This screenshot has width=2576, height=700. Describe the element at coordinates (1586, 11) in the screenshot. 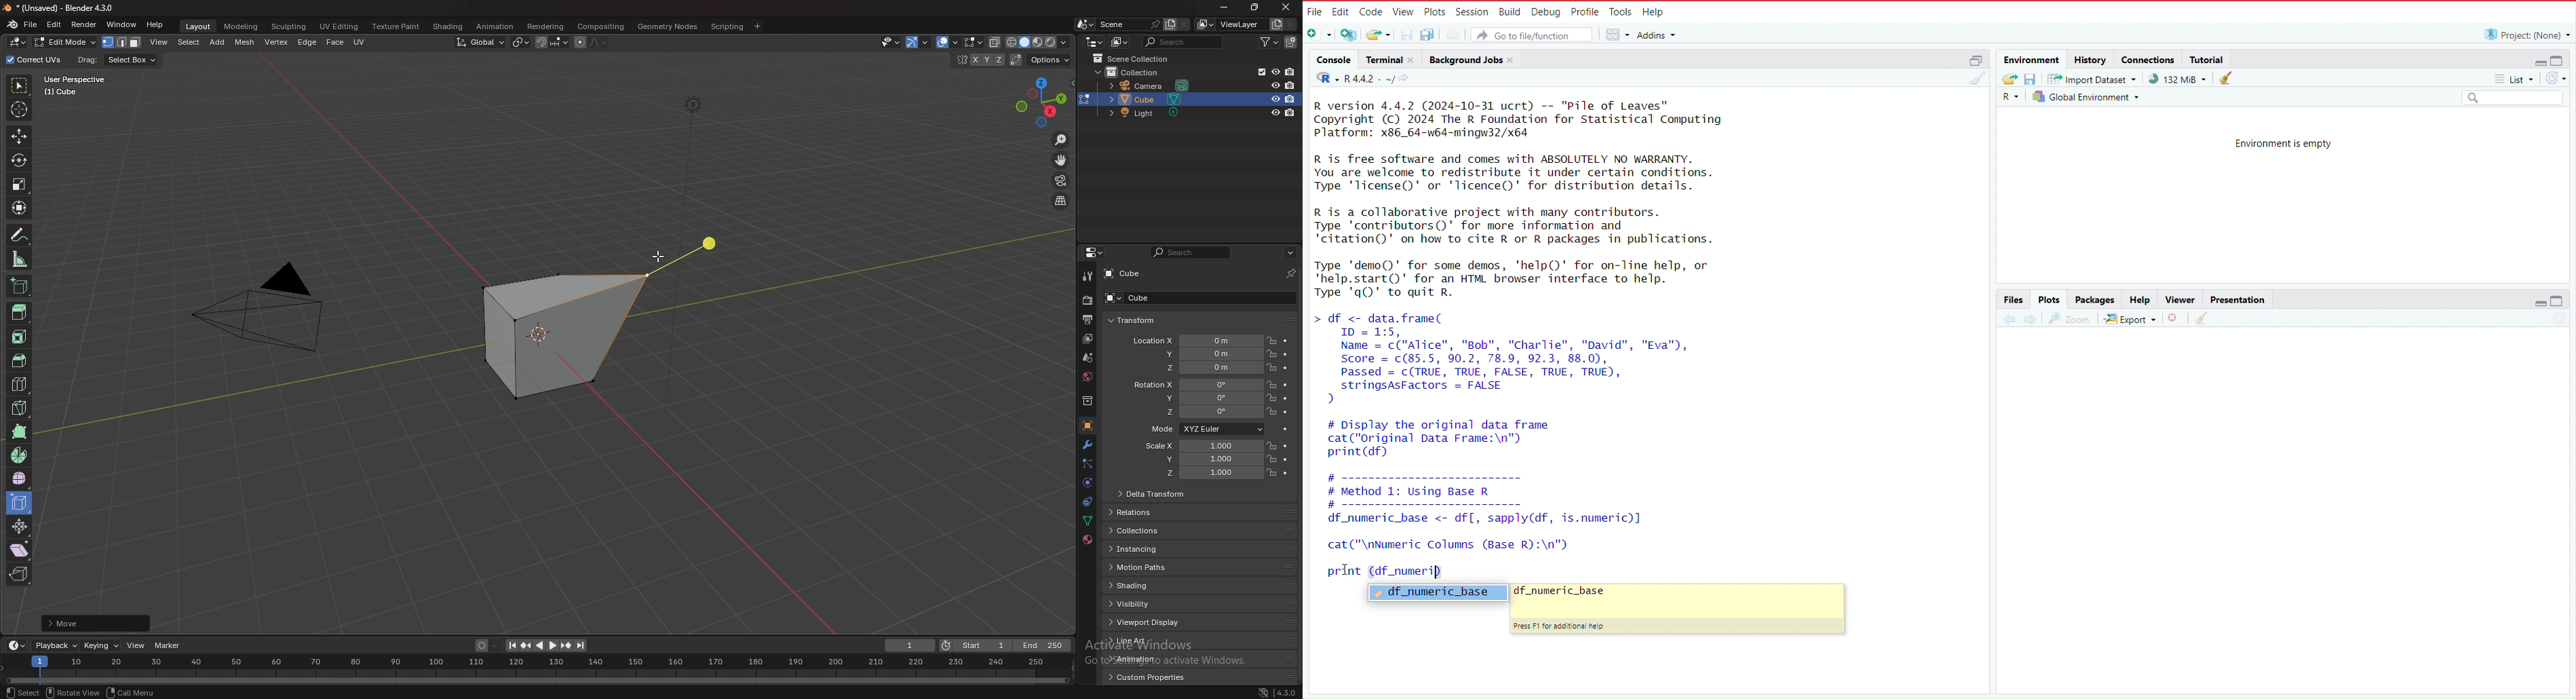

I see `Profile` at that location.